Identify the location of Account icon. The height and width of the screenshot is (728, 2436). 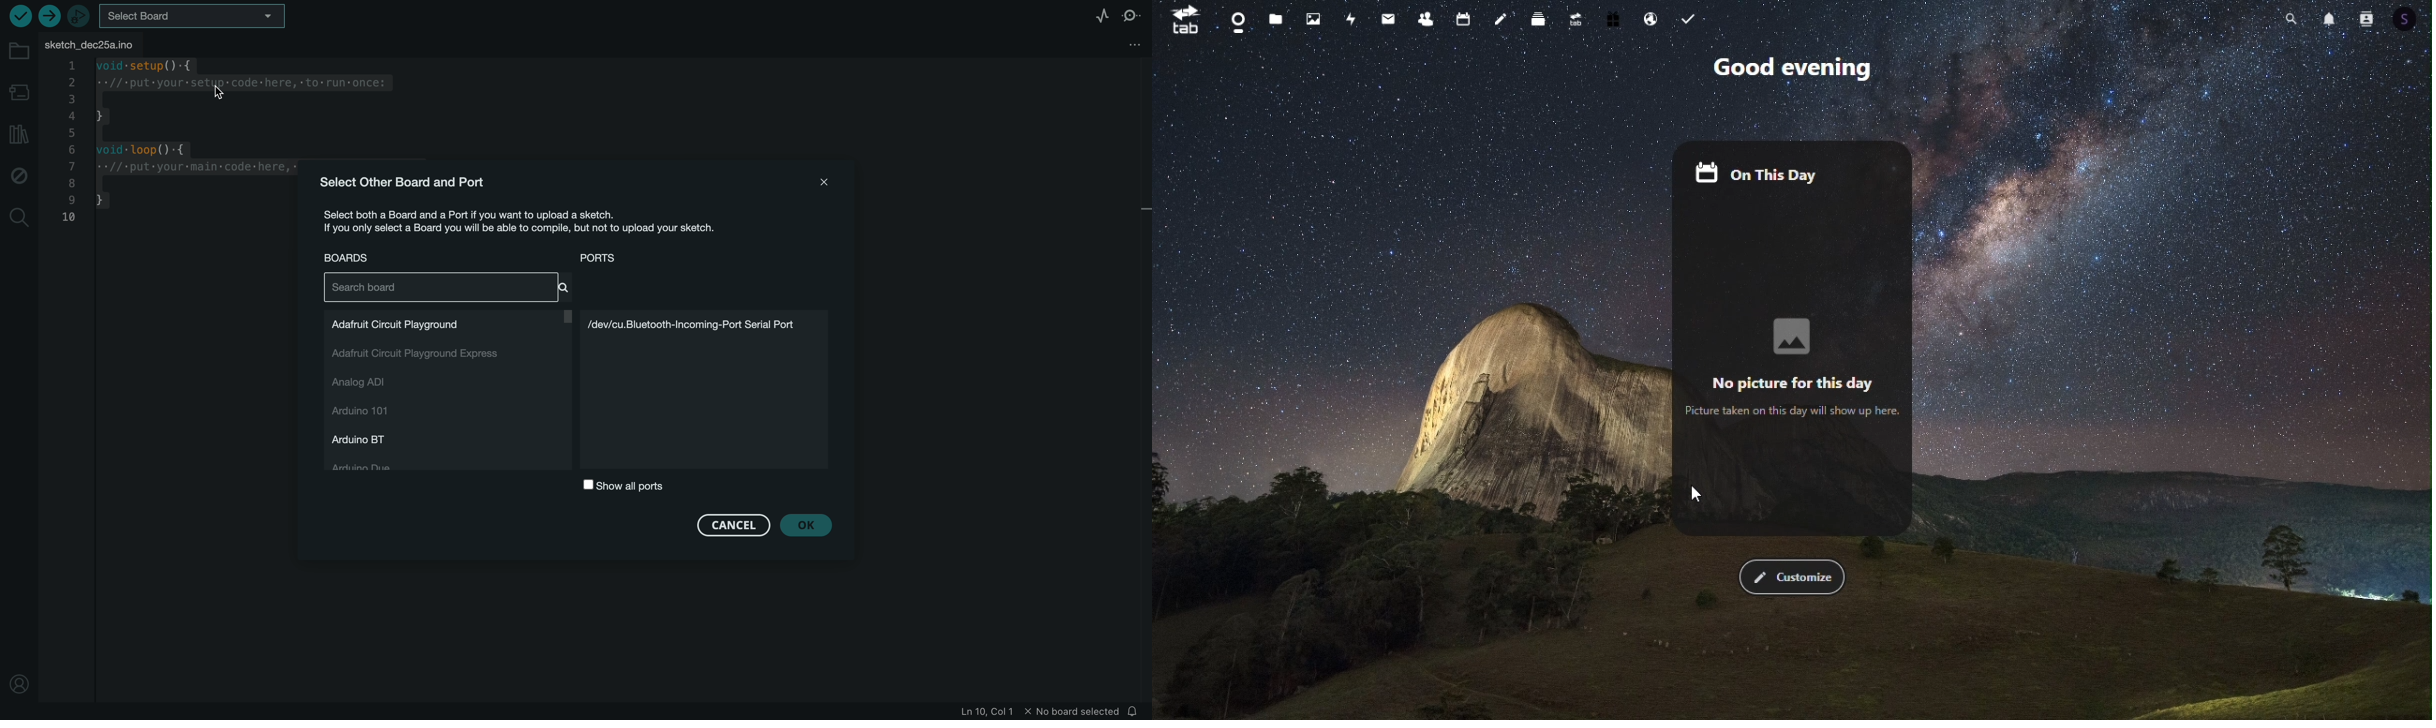
(2411, 18).